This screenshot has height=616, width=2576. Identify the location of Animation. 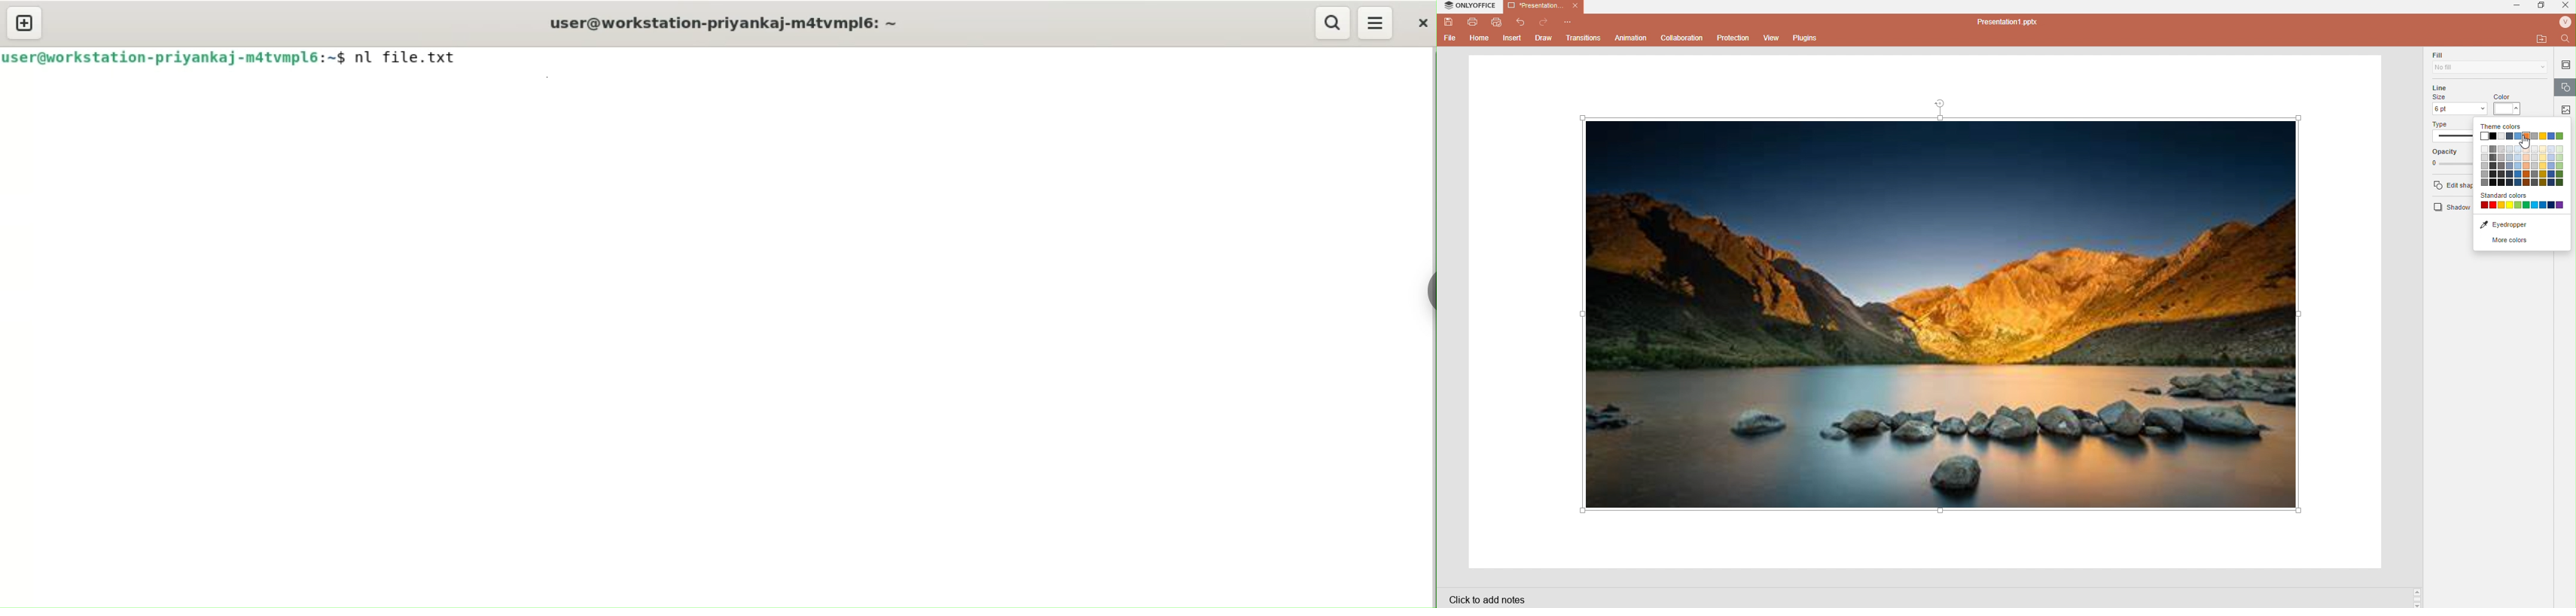
(1632, 39).